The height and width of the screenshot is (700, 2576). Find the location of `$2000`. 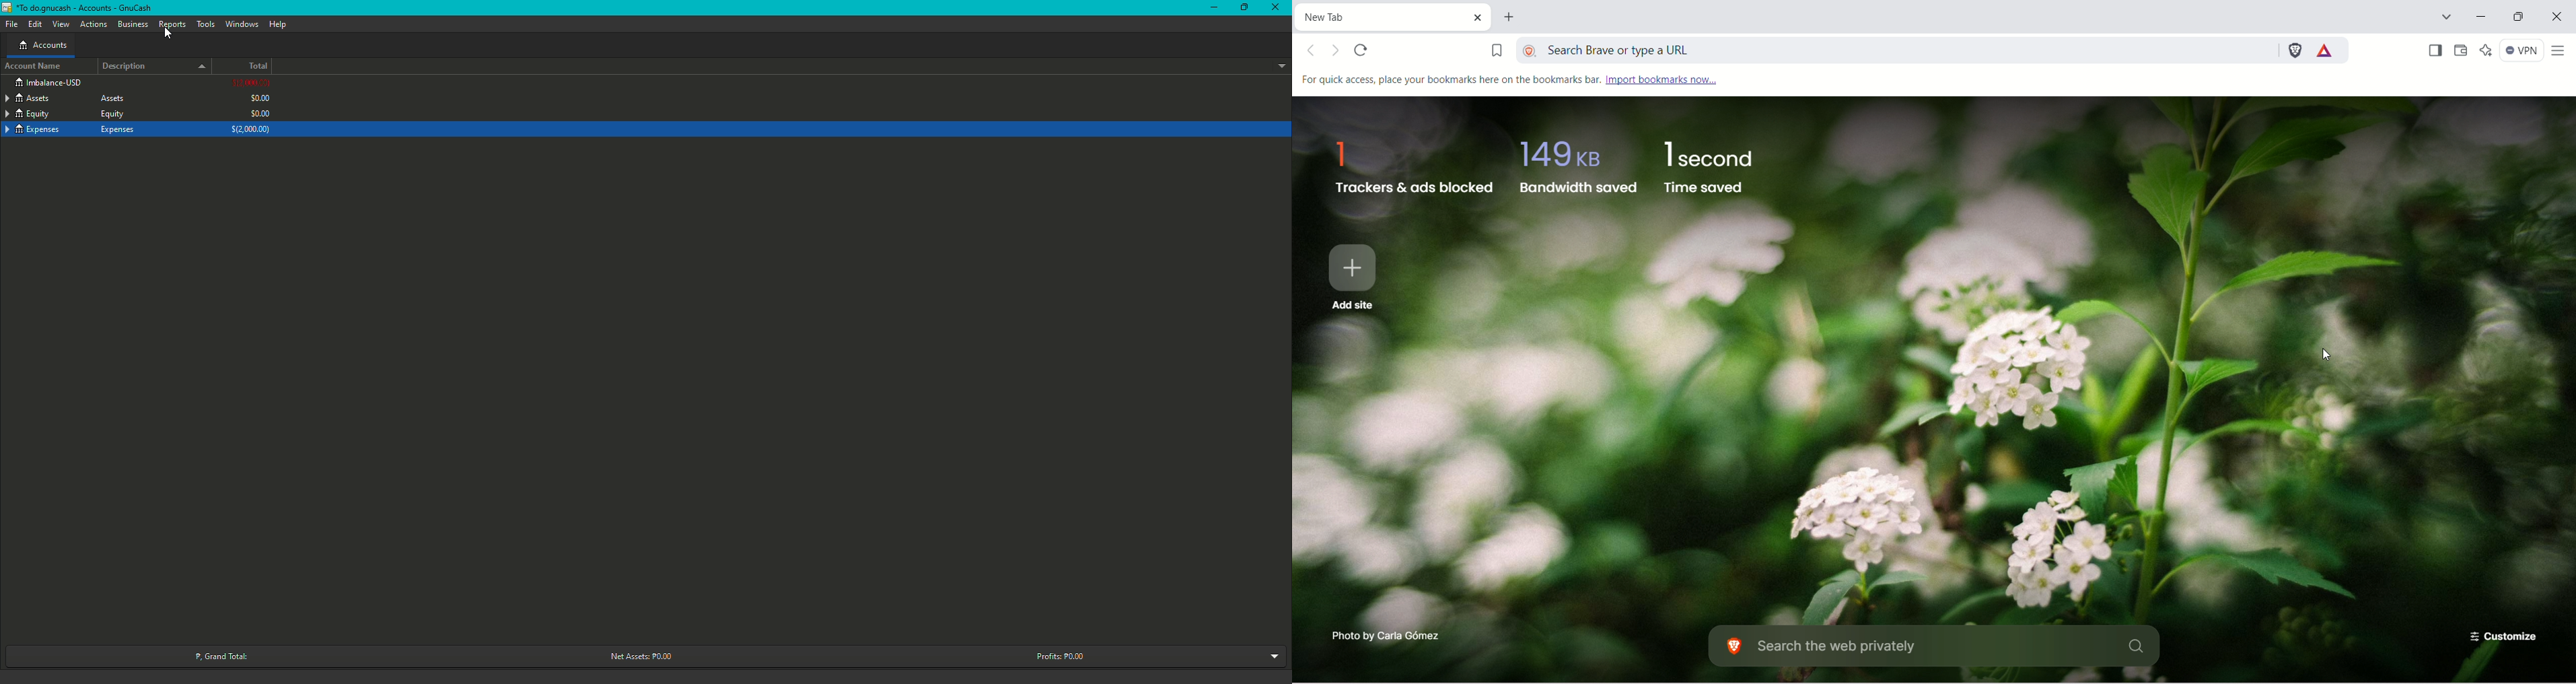

$2000 is located at coordinates (251, 130).